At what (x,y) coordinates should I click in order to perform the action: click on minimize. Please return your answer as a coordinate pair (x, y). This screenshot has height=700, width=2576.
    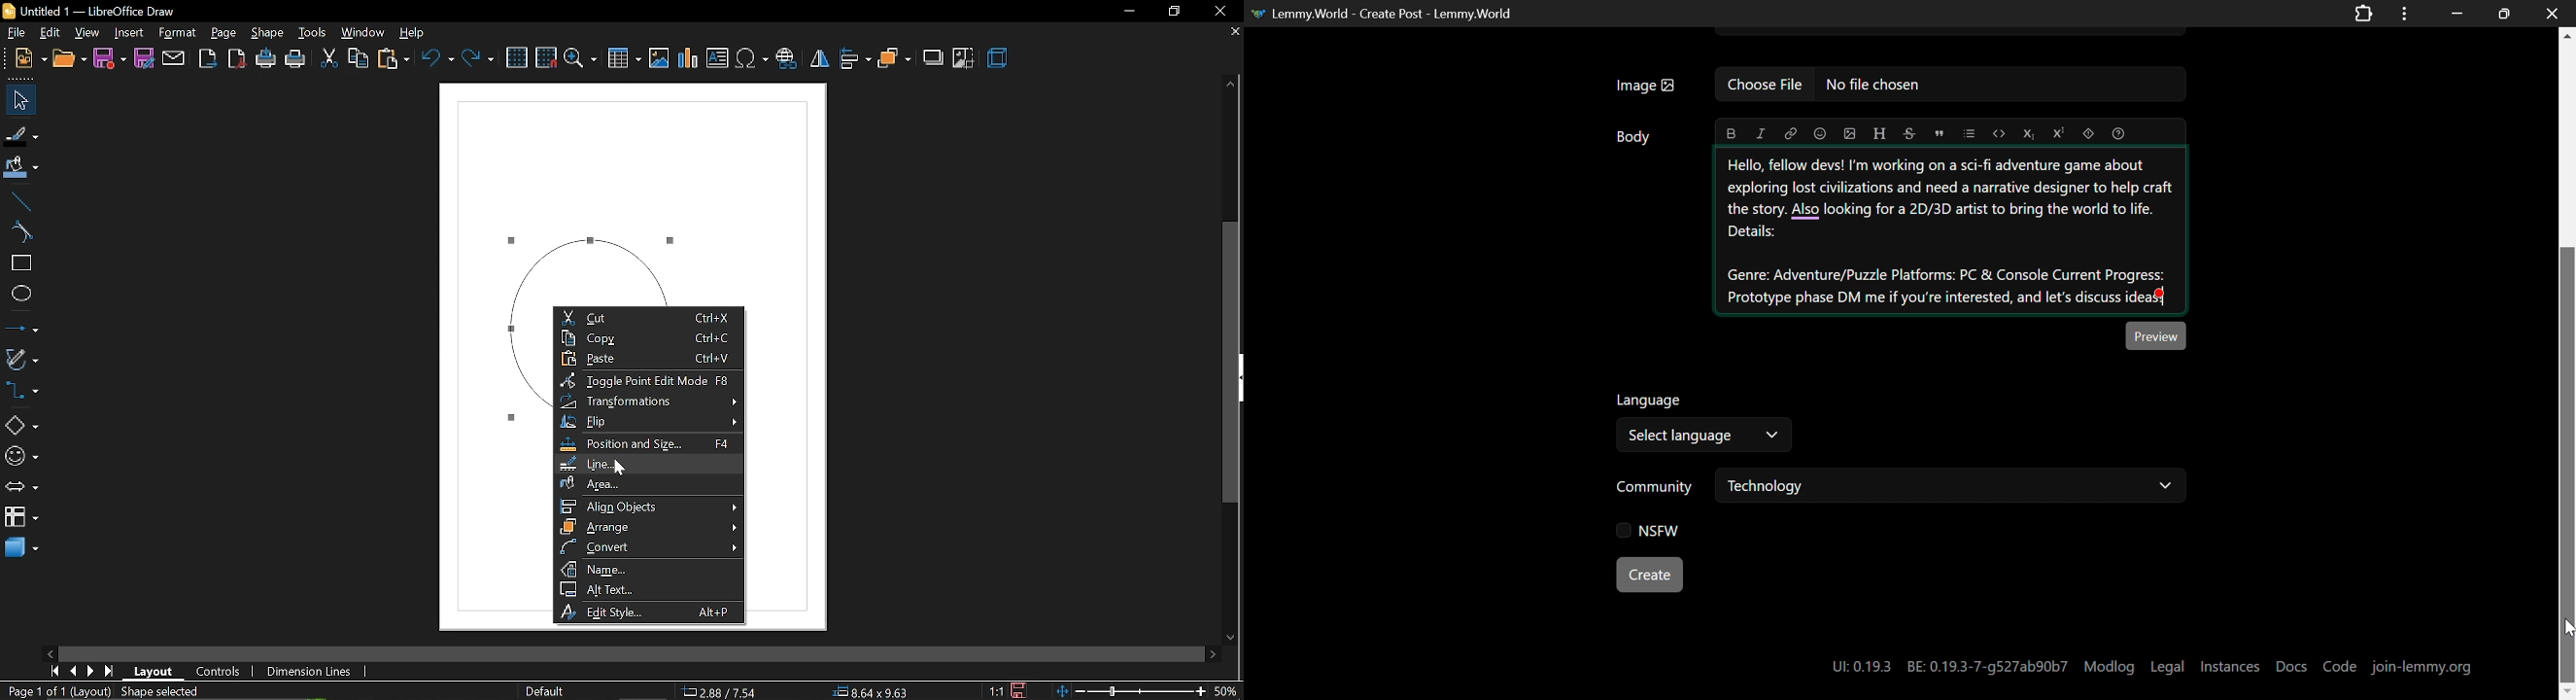
    Looking at the image, I should click on (1129, 12).